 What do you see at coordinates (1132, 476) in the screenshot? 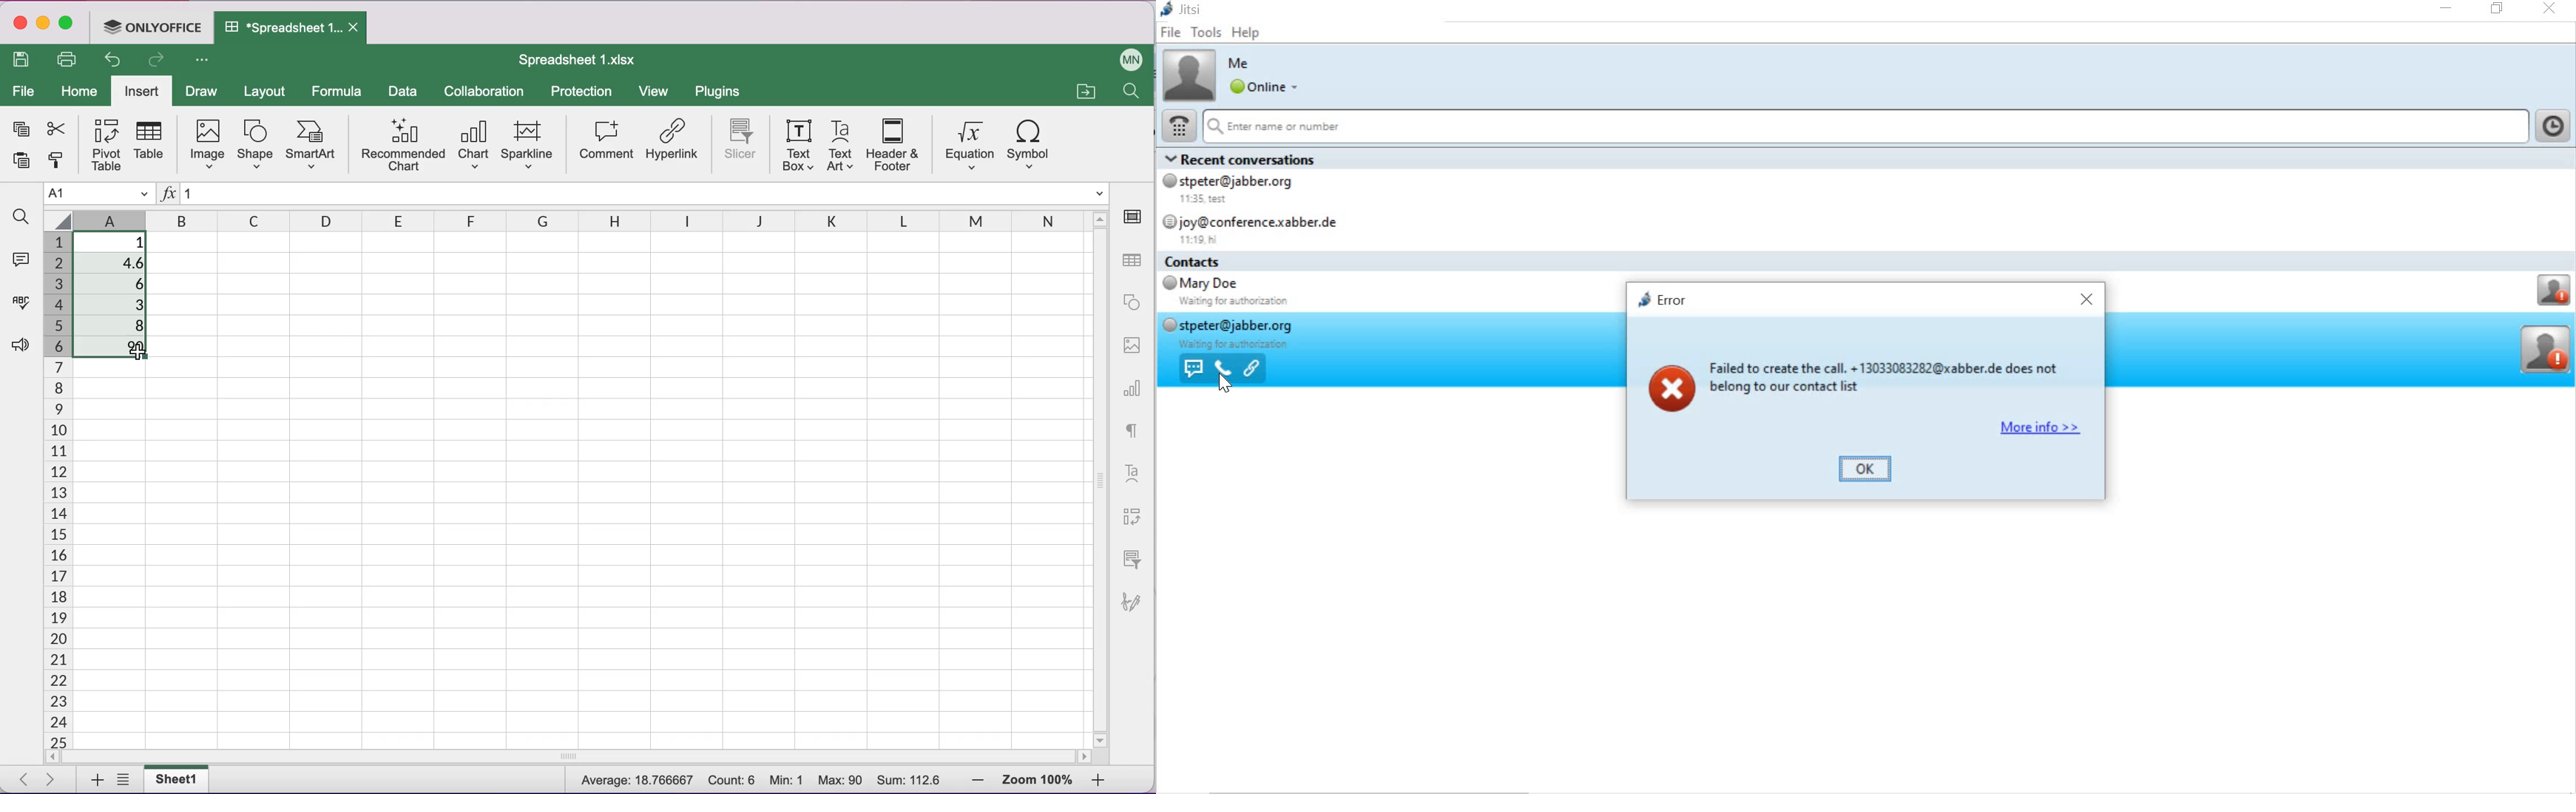
I see `text art` at bounding box center [1132, 476].